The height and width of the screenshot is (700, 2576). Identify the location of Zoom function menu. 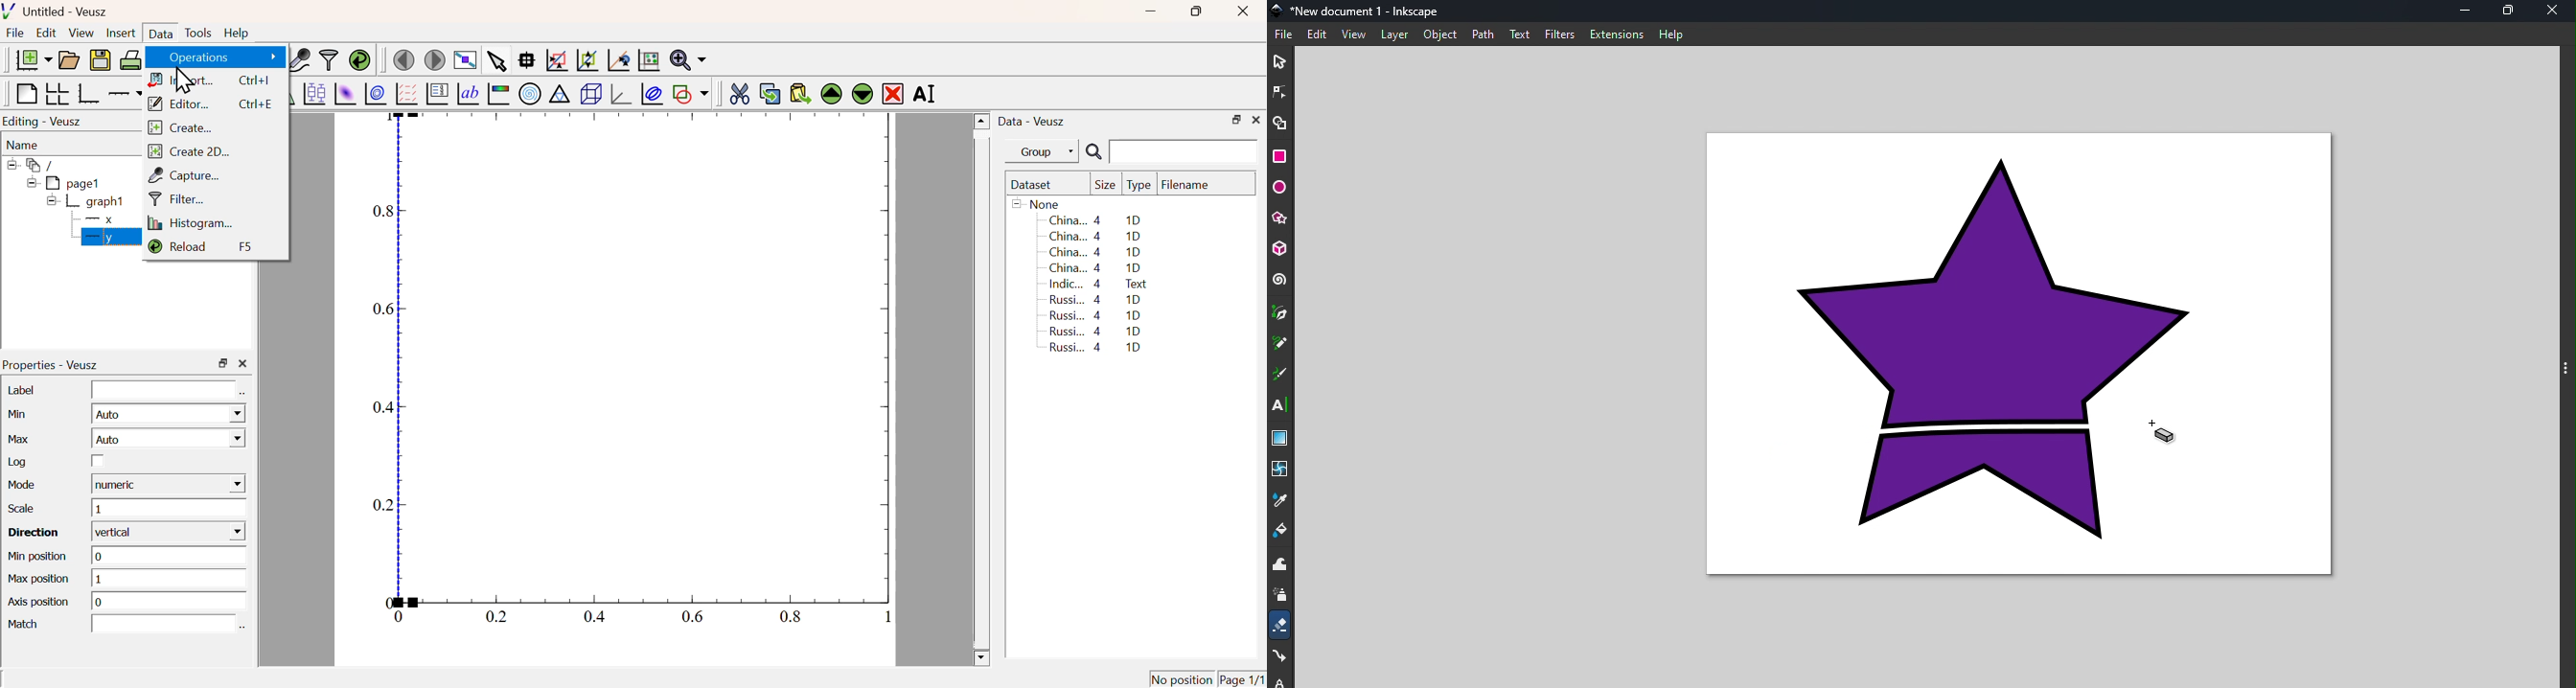
(689, 59).